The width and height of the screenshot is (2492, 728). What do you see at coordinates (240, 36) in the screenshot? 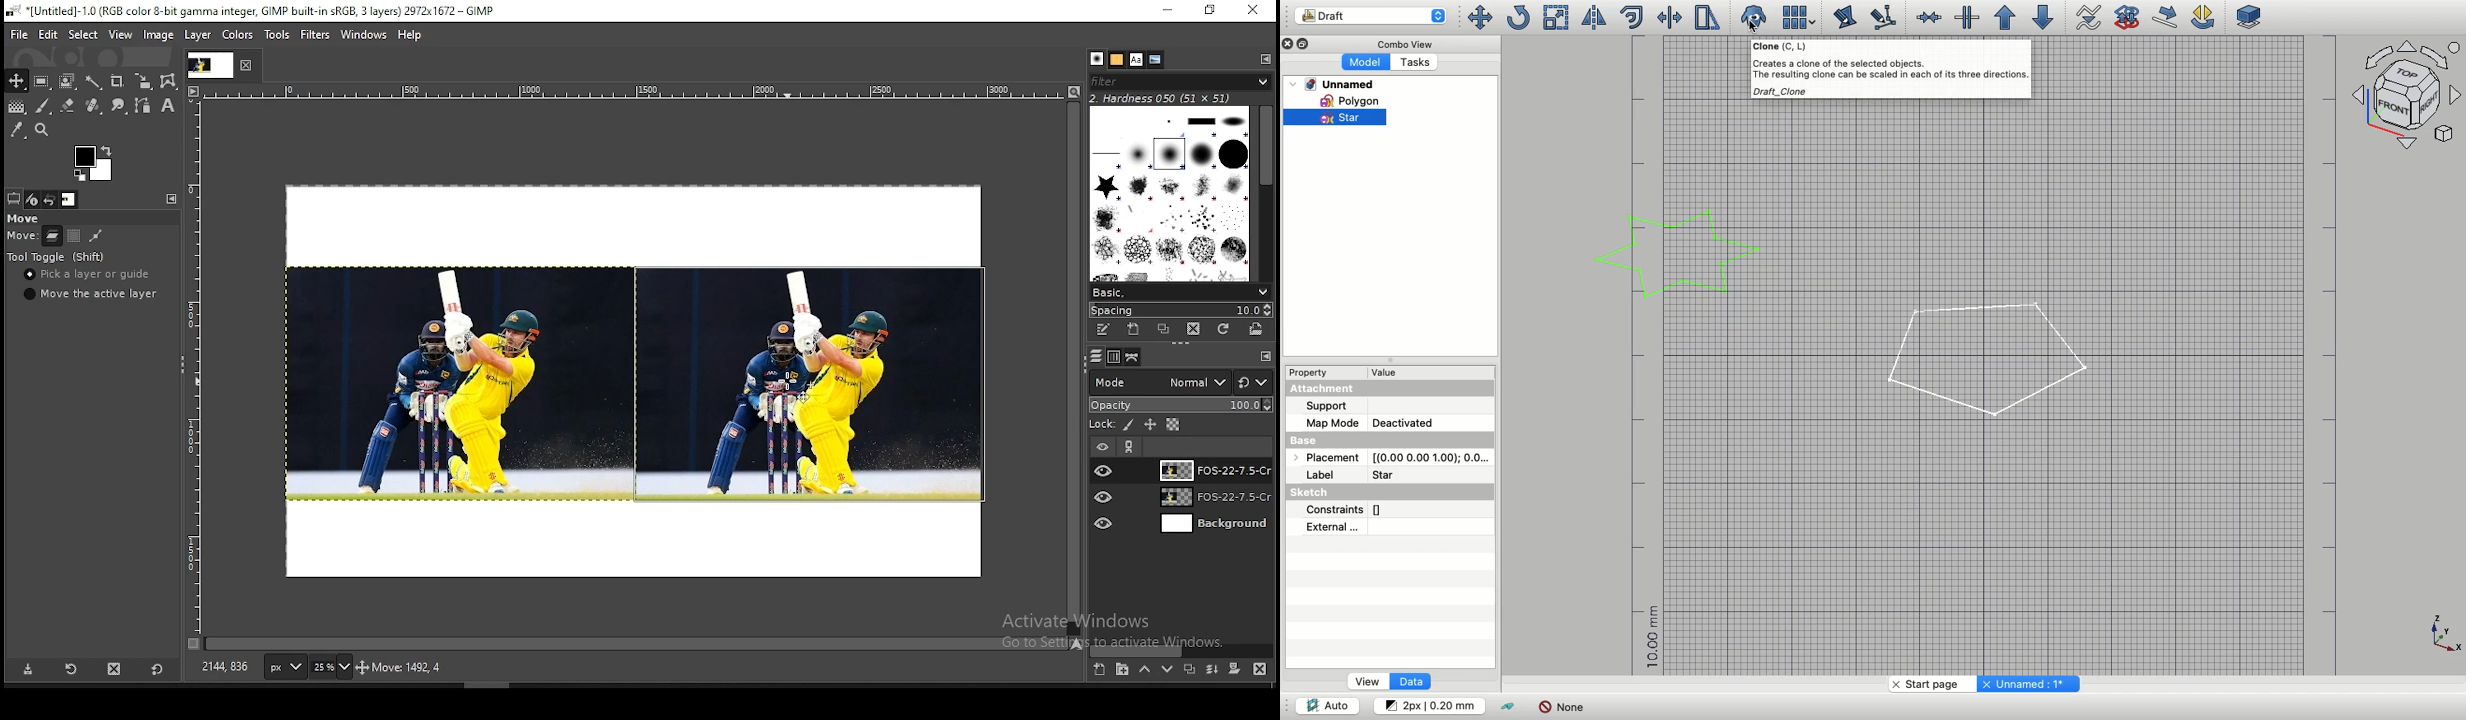
I see `colors` at bounding box center [240, 36].